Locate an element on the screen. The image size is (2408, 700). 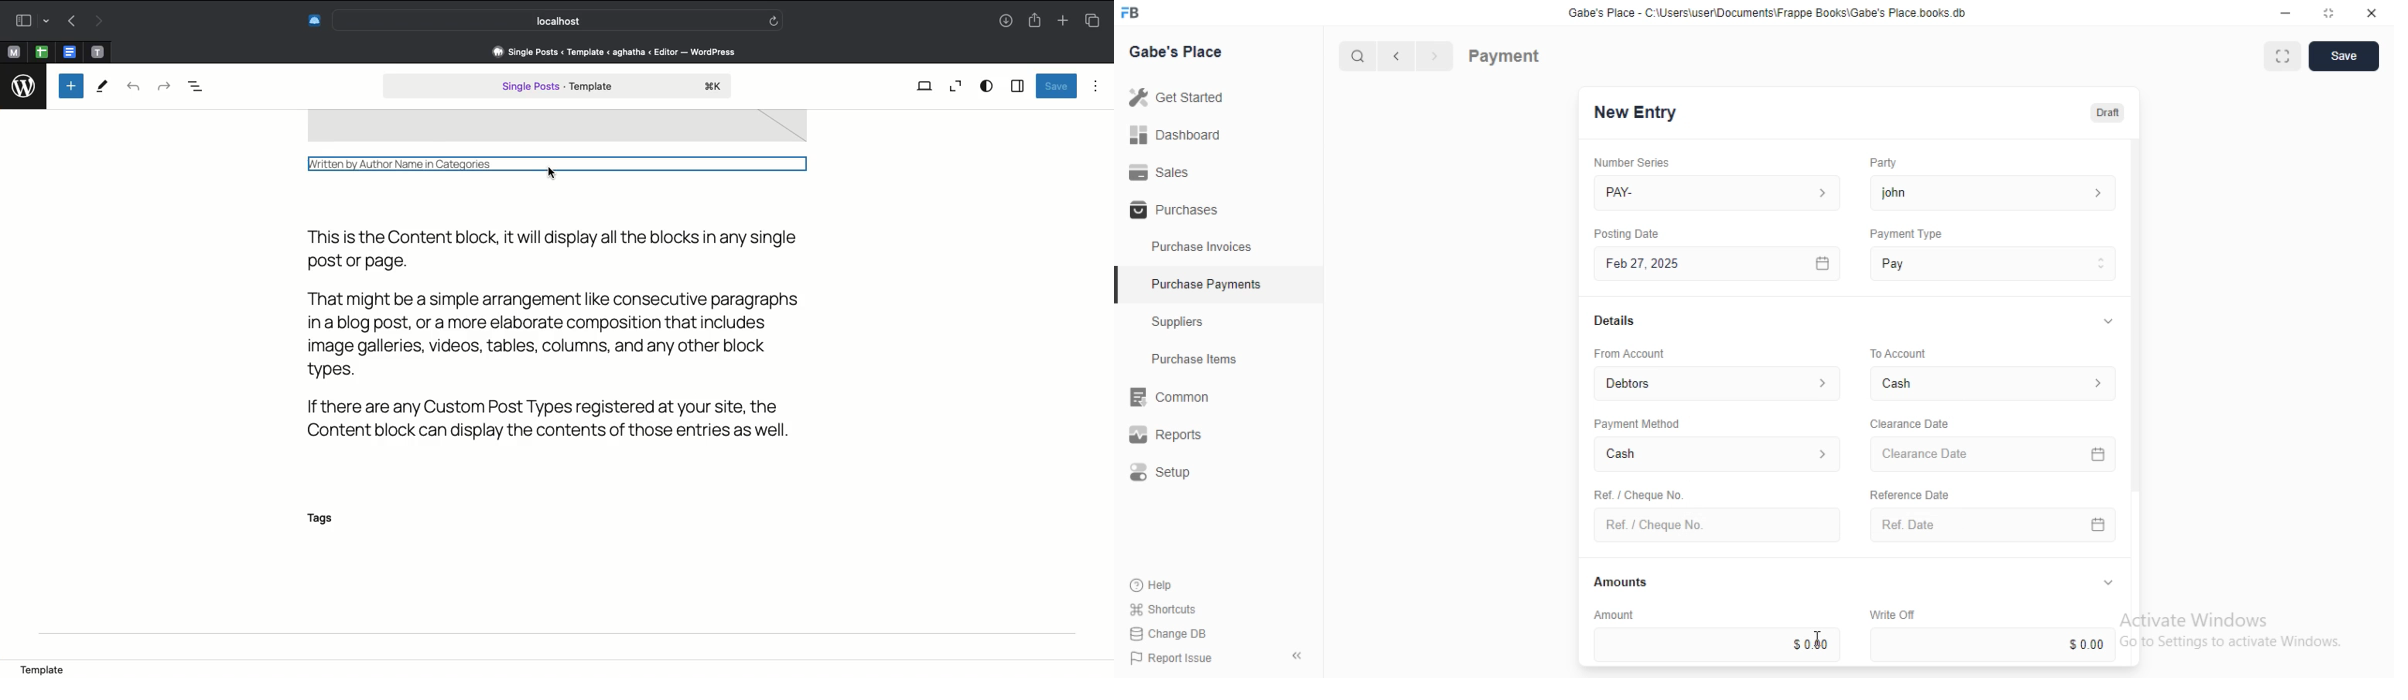
Tags is located at coordinates (329, 519).